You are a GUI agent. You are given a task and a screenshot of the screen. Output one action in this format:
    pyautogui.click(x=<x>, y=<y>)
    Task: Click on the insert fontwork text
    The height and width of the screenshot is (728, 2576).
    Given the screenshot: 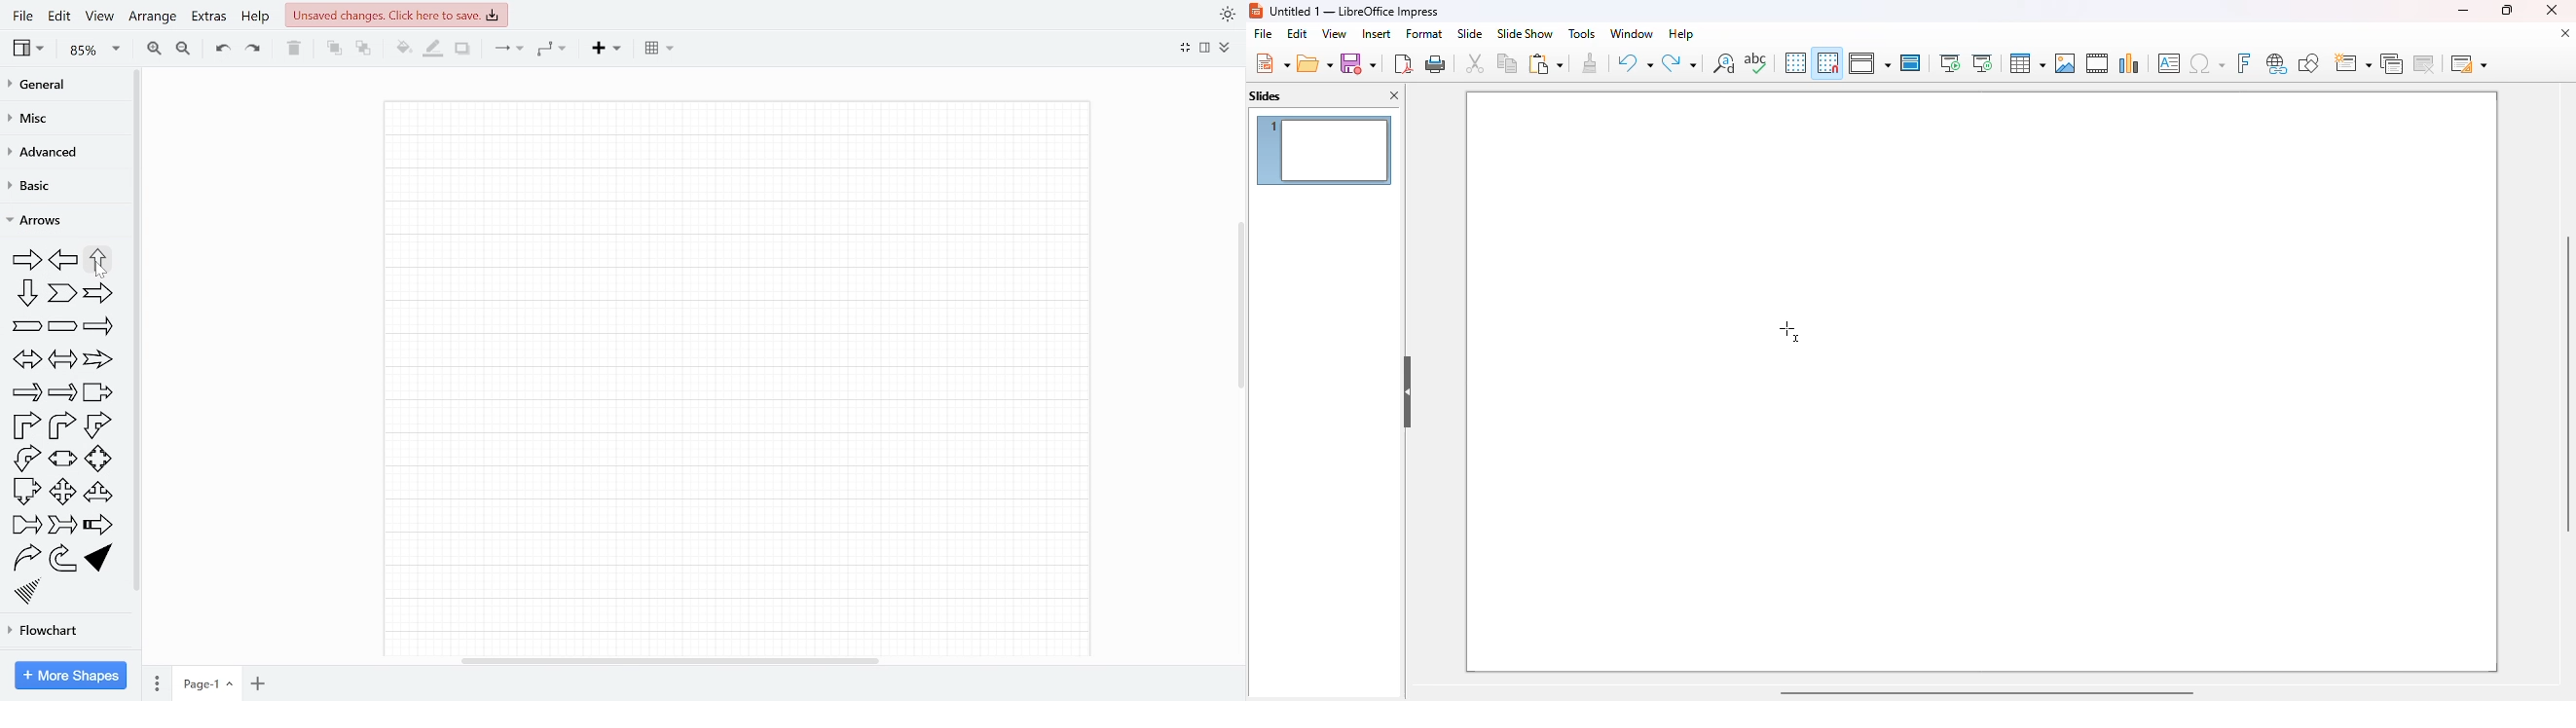 What is the action you would take?
    pyautogui.click(x=2243, y=62)
    